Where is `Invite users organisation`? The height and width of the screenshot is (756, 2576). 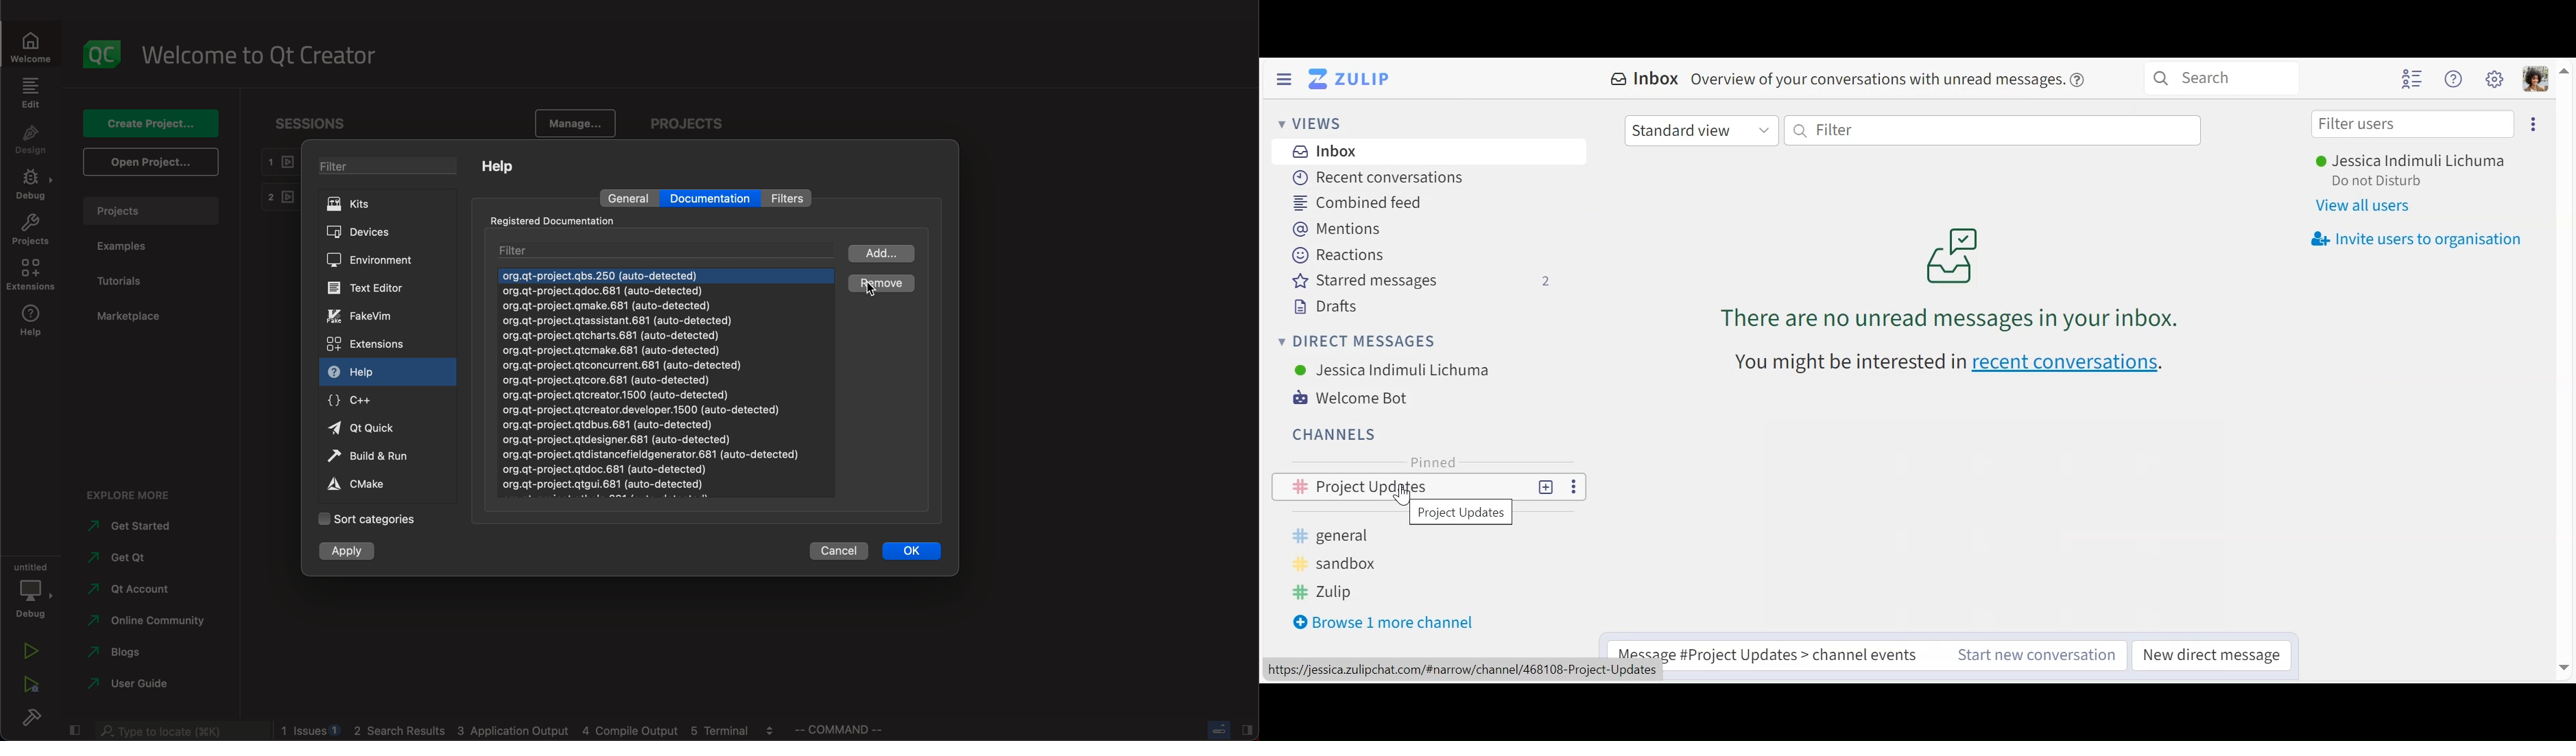
Invite users organisation is located at coordinates (2416, 237).